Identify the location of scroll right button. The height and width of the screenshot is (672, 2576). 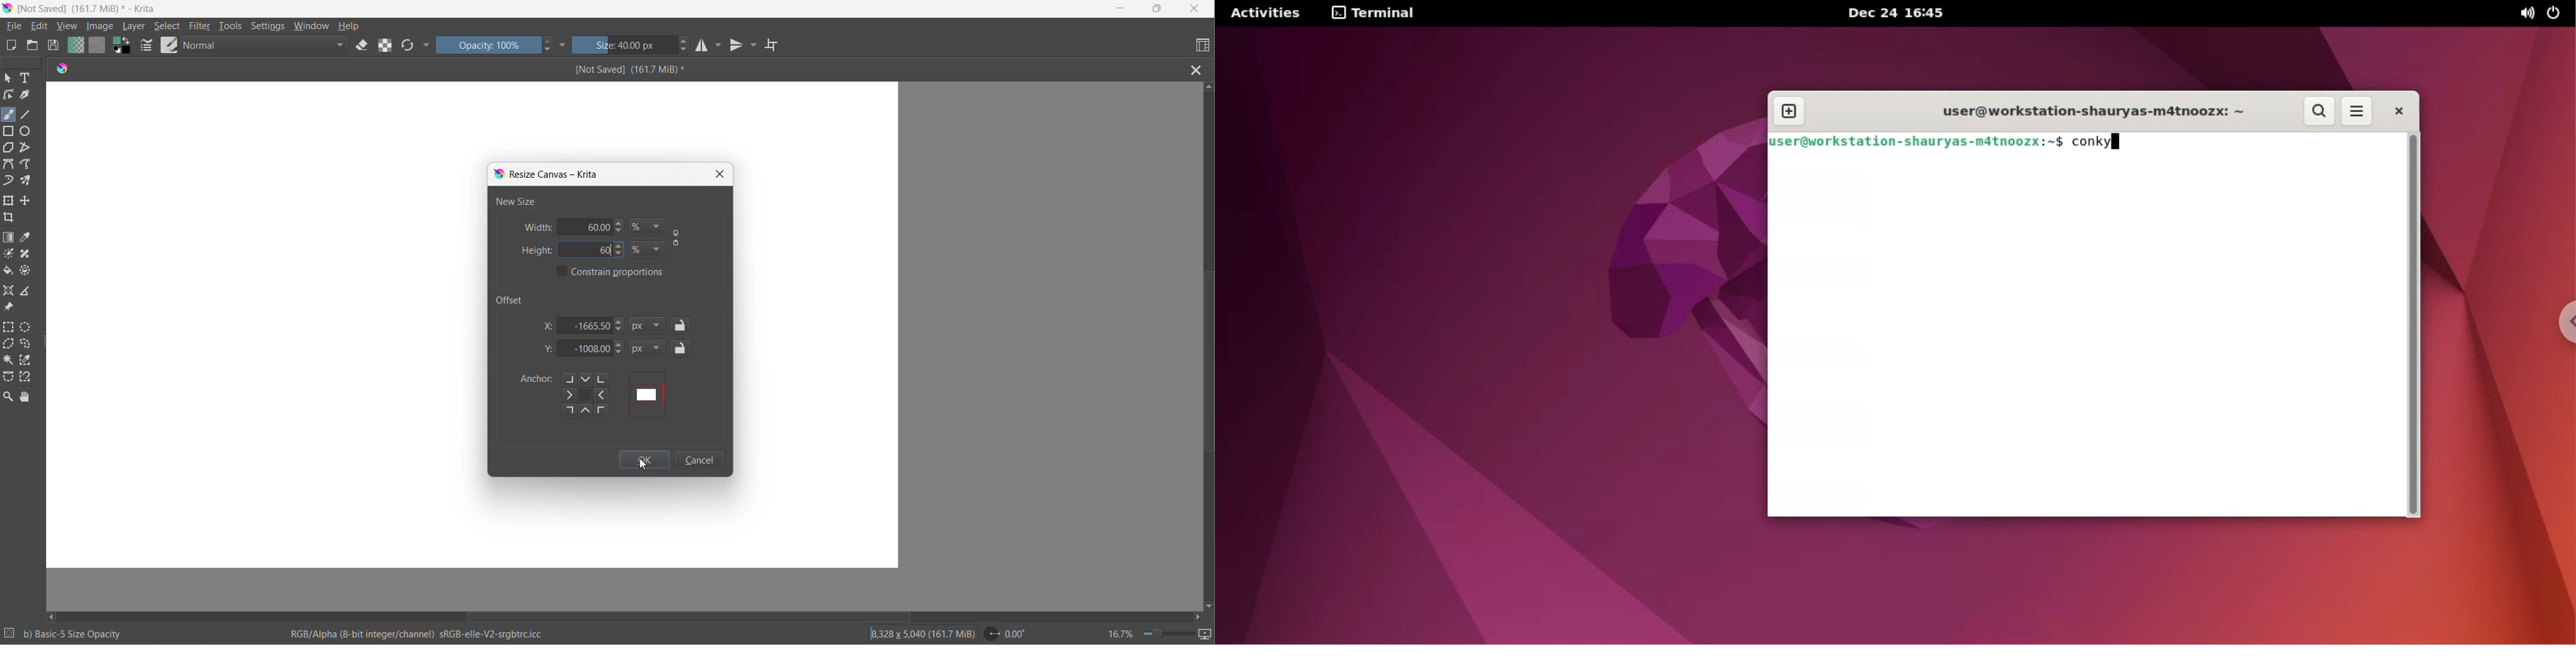
(1197, 617).